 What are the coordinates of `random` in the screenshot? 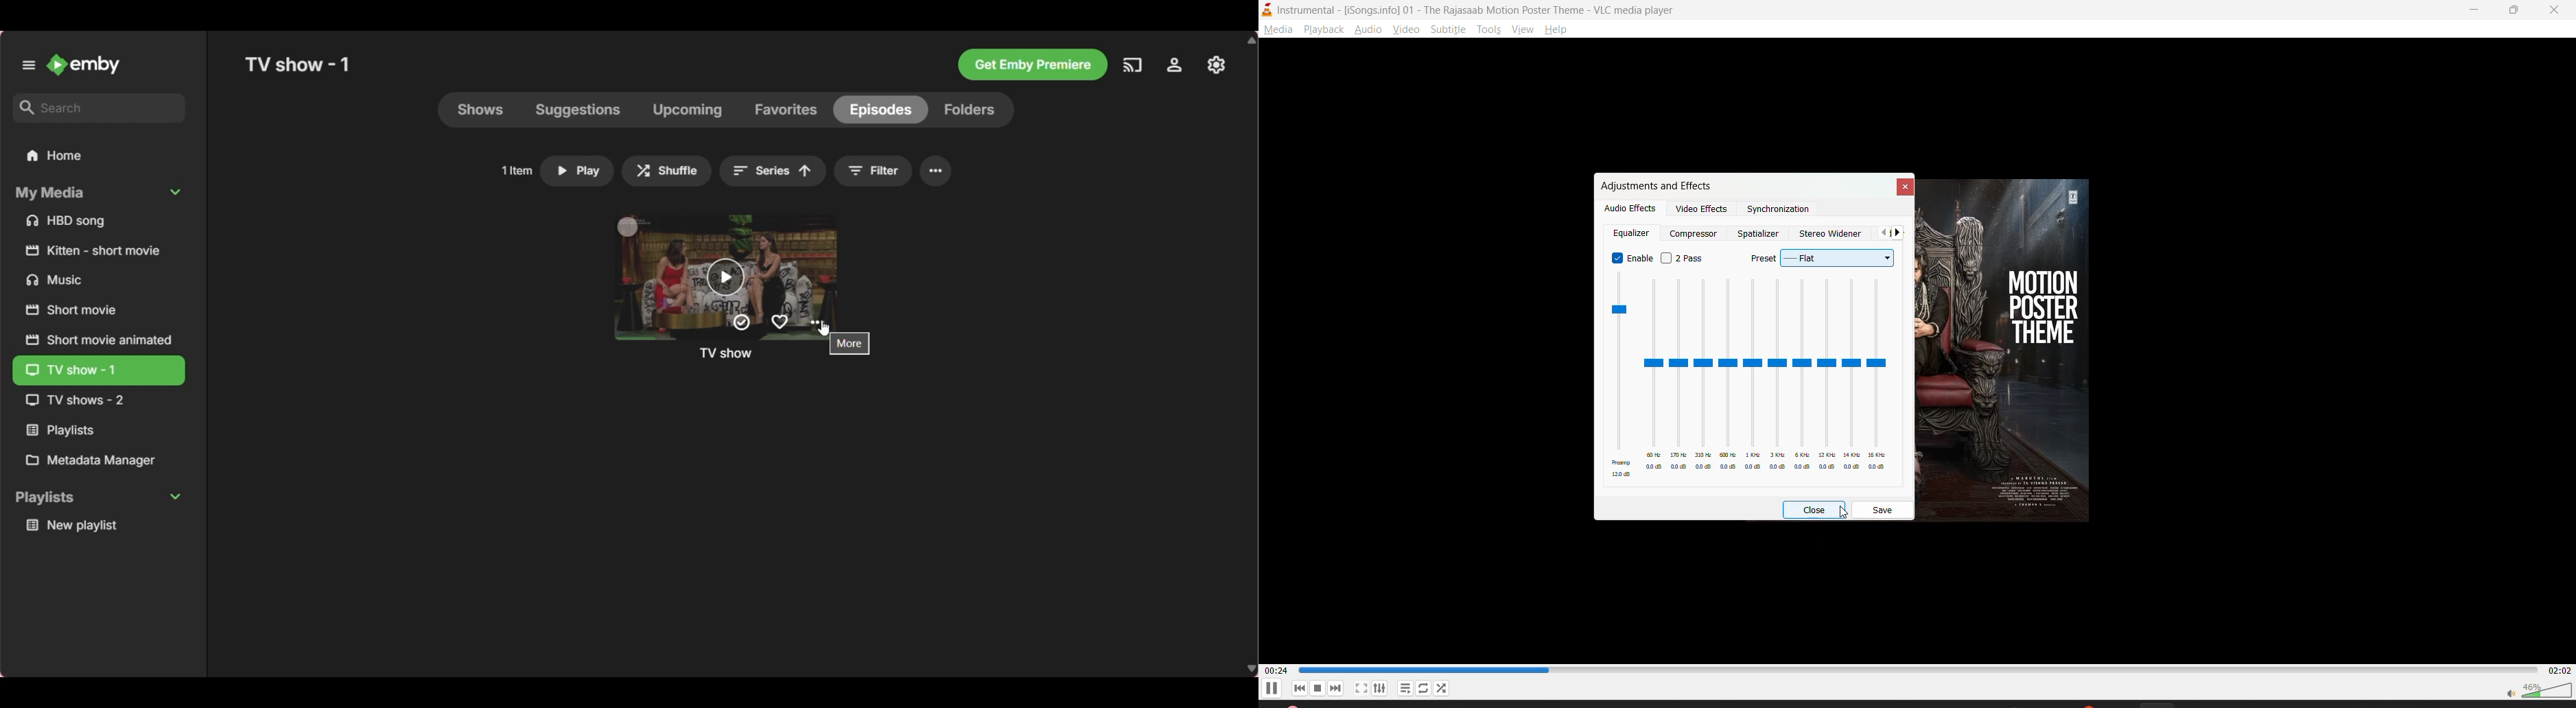 It's located at (1442, 687).